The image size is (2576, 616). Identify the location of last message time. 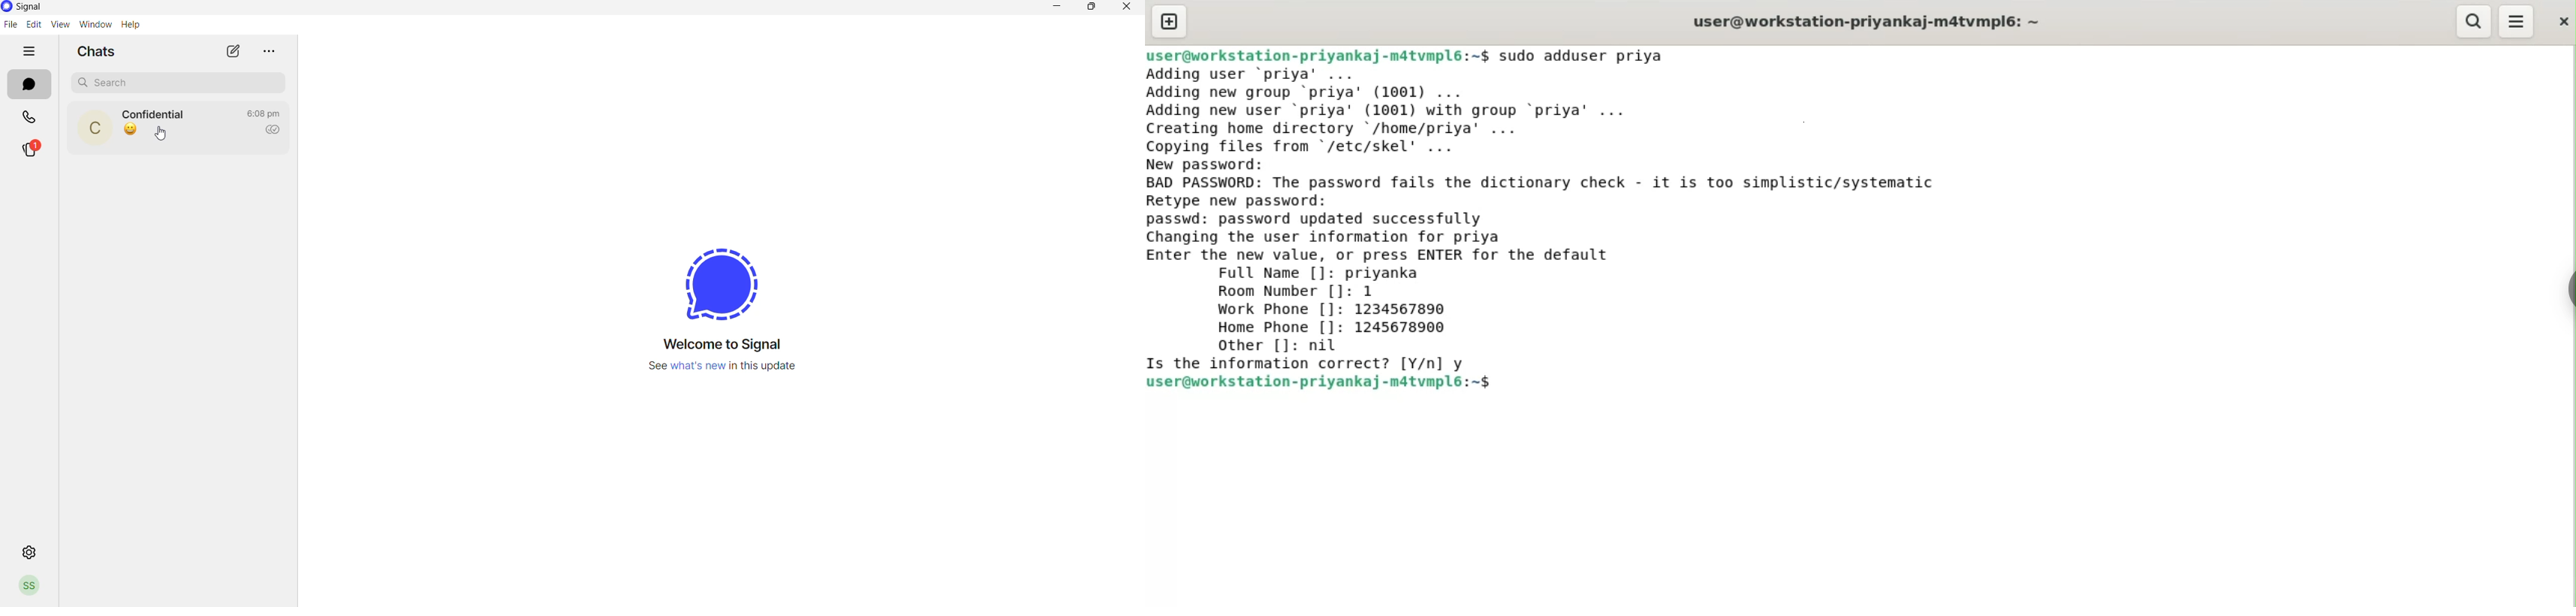
(264, 113).